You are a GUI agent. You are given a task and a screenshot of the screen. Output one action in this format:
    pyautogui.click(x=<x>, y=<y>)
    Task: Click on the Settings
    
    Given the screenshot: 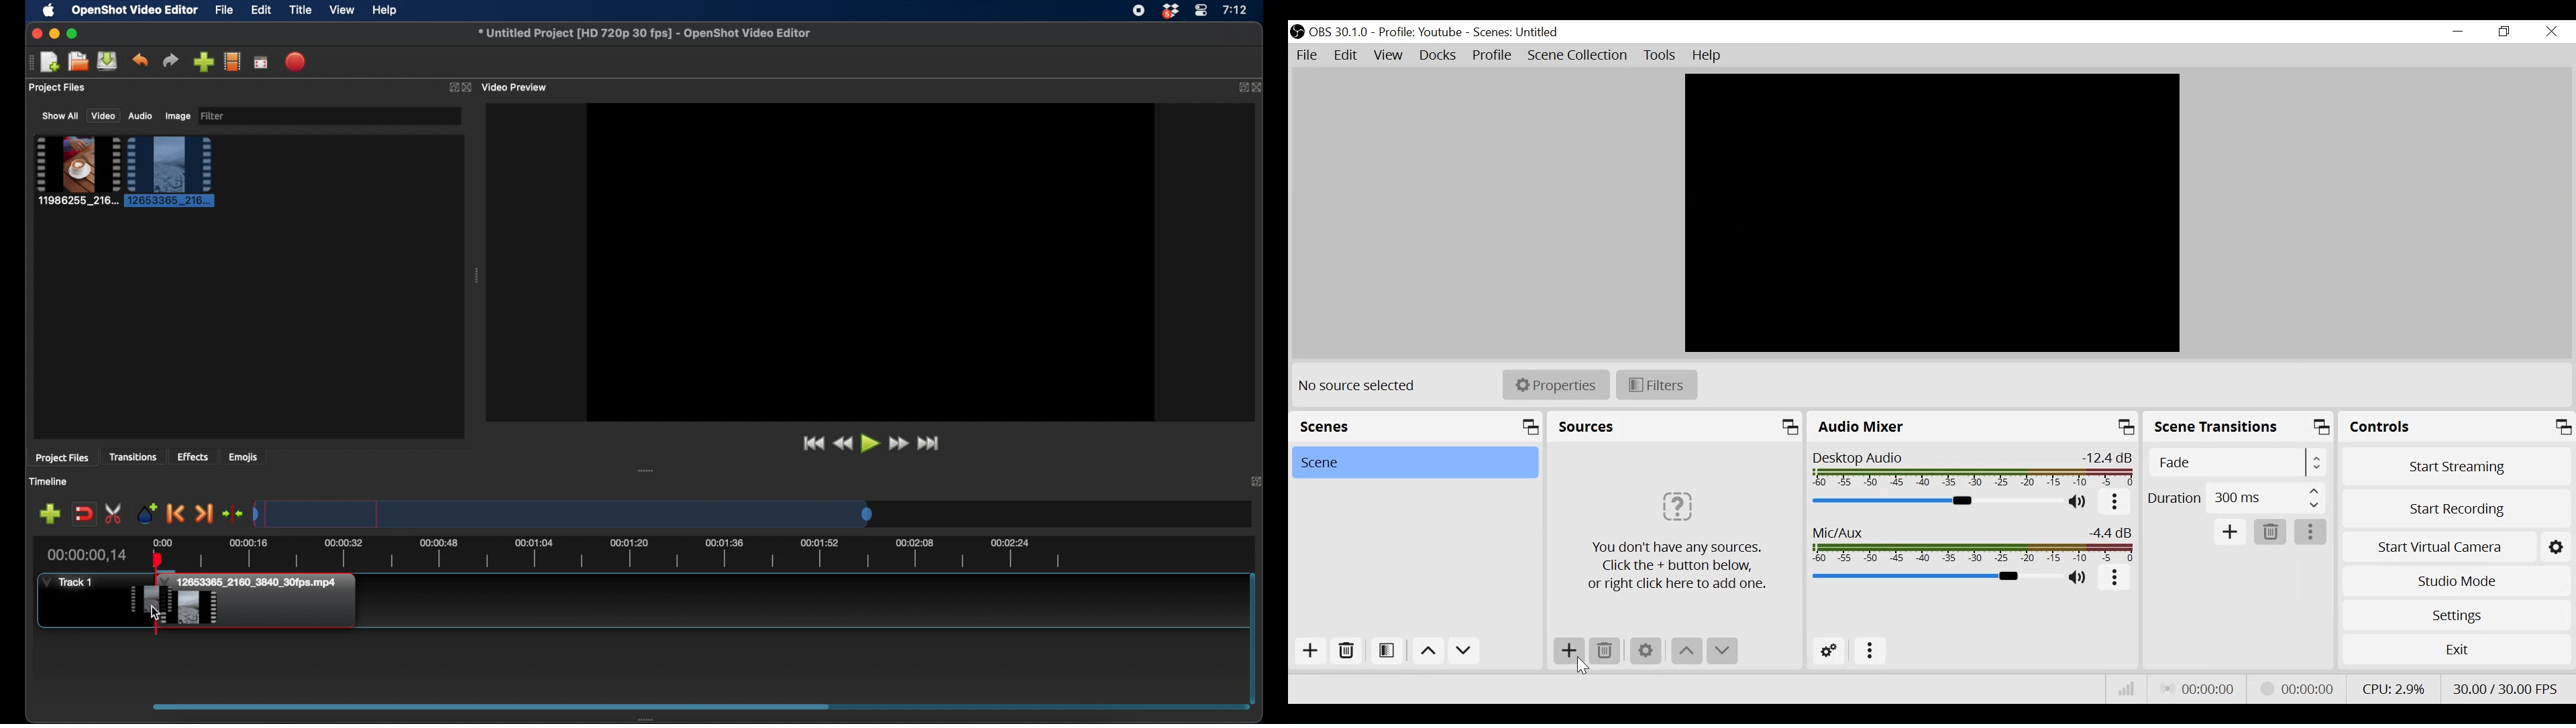 What is the action you would take?
    pyautogui.click(x=1645, y=651)
    